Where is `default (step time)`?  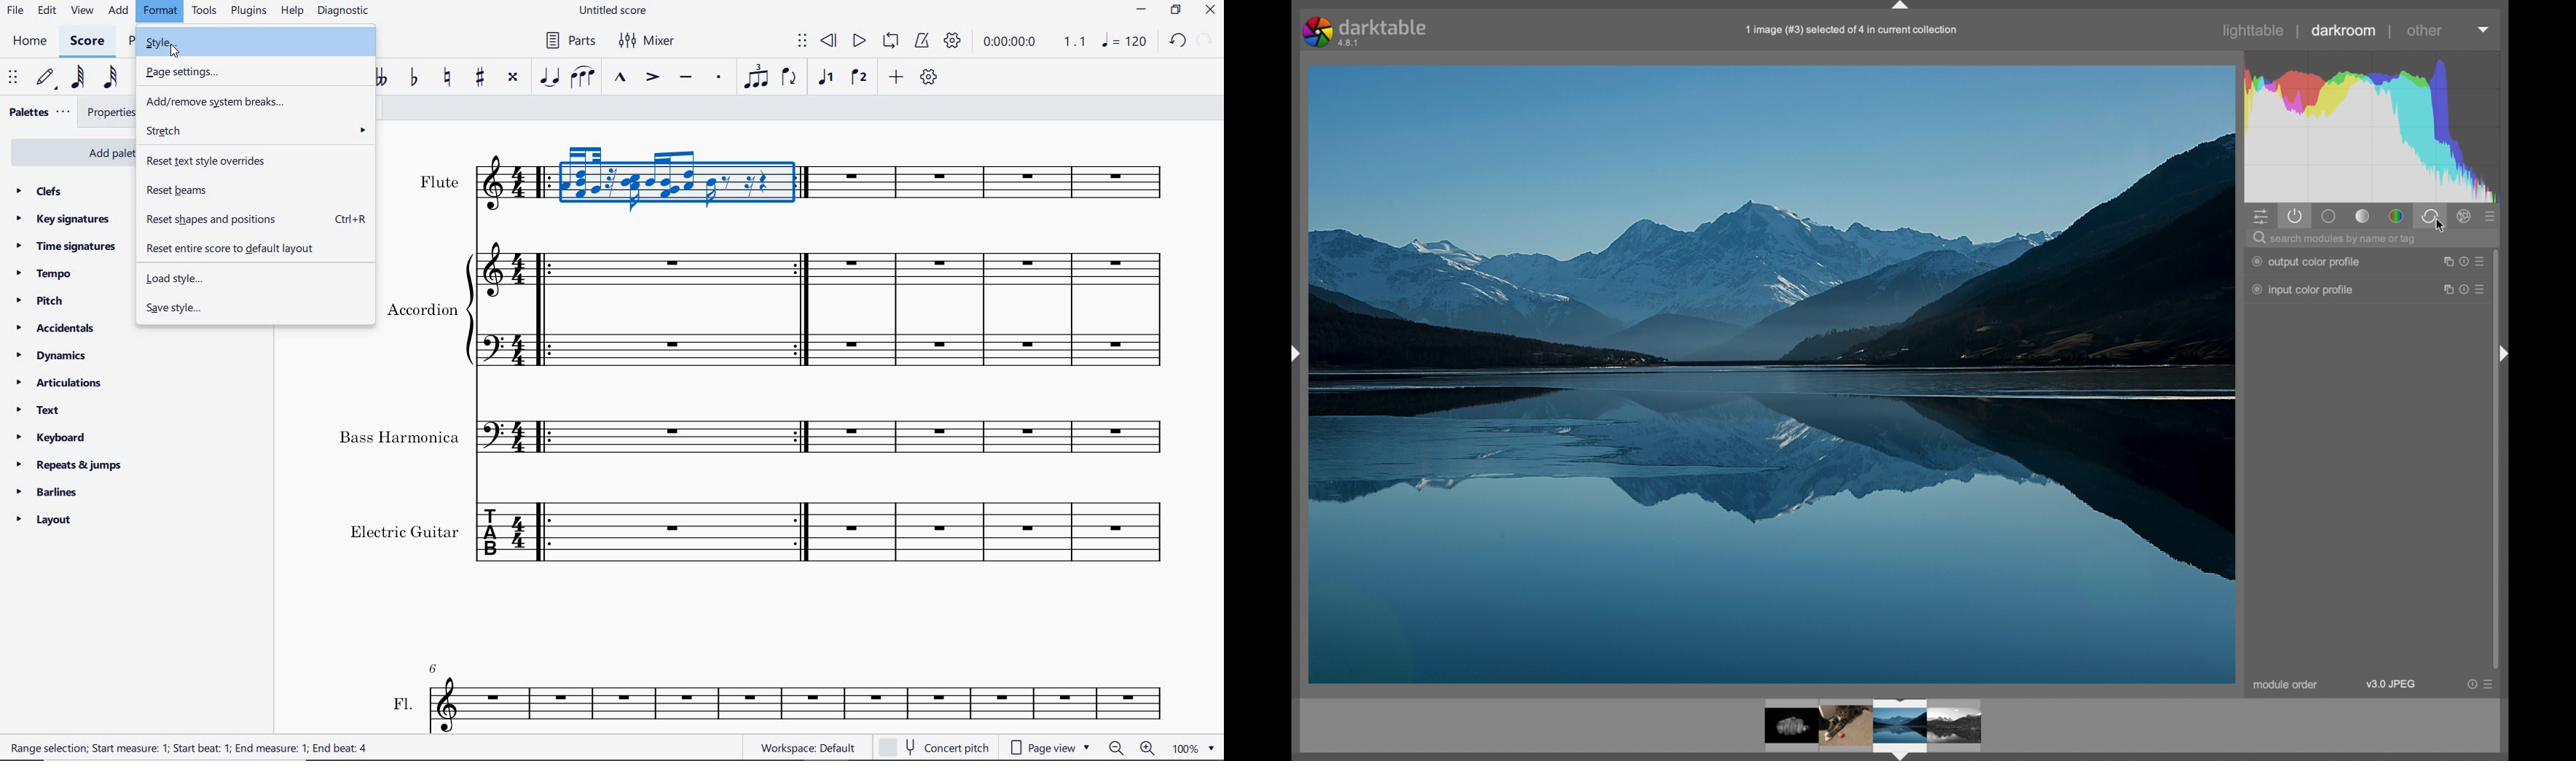 default (step time) is located at coordinates (47, 80).